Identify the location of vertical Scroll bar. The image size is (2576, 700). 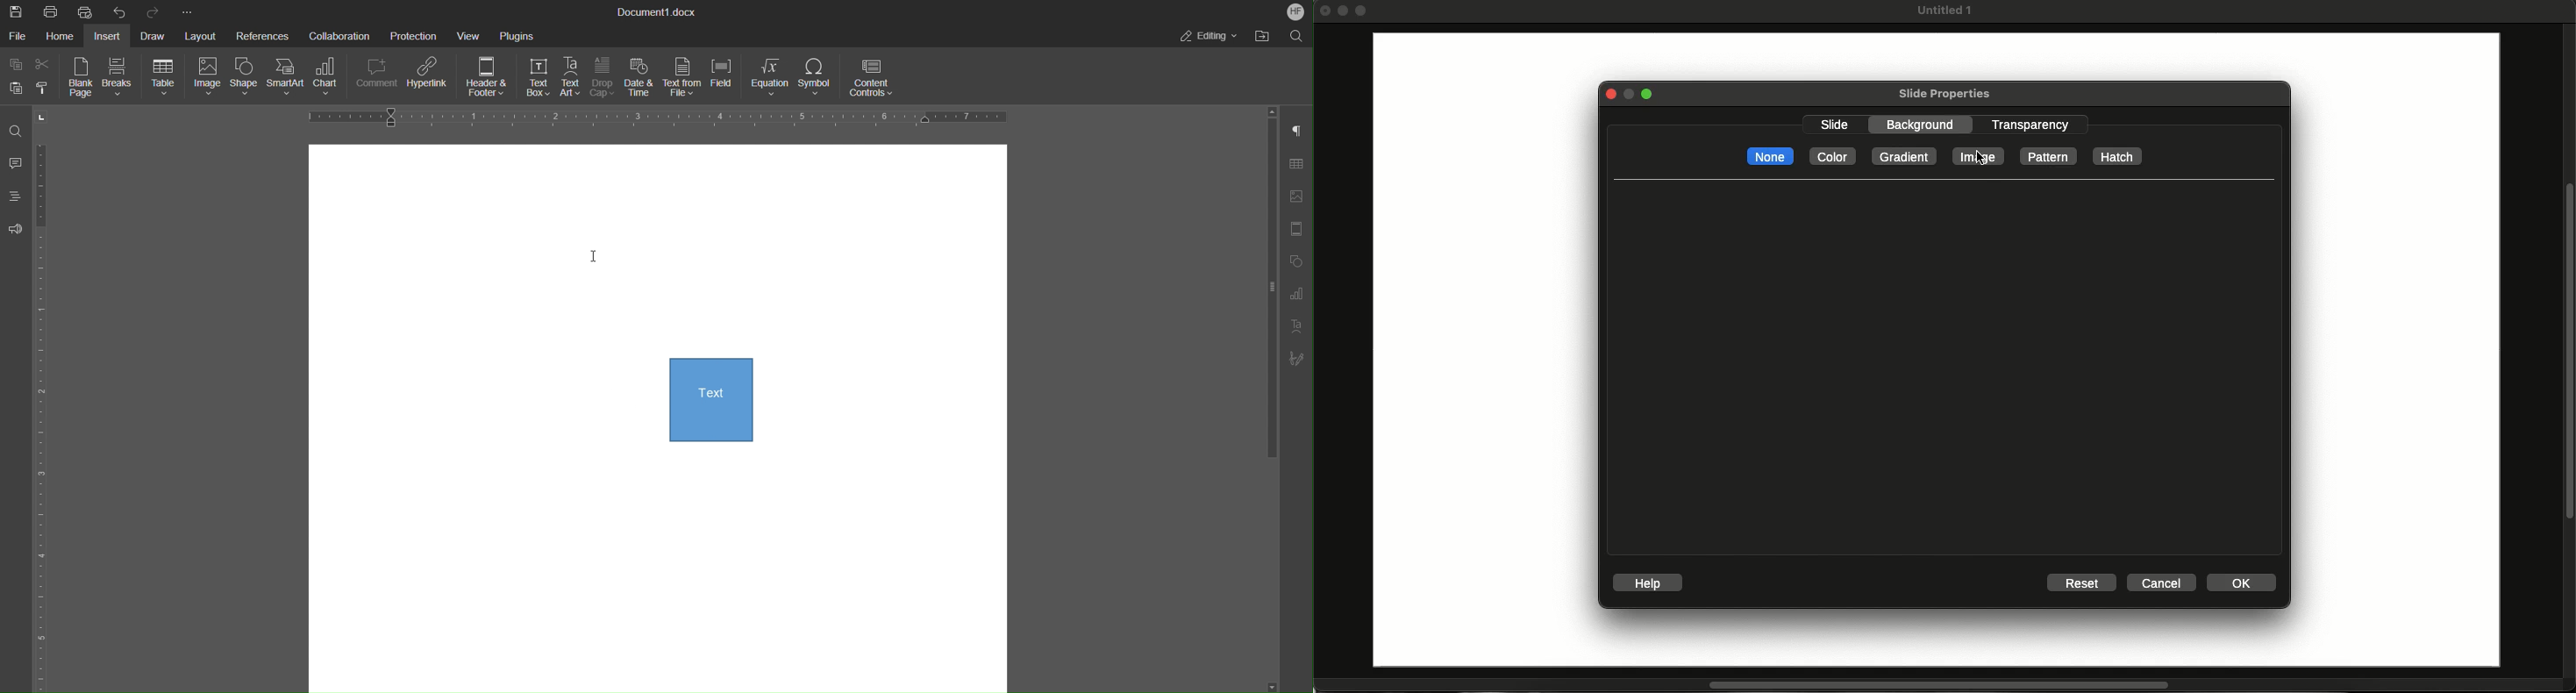
(2568, 349).